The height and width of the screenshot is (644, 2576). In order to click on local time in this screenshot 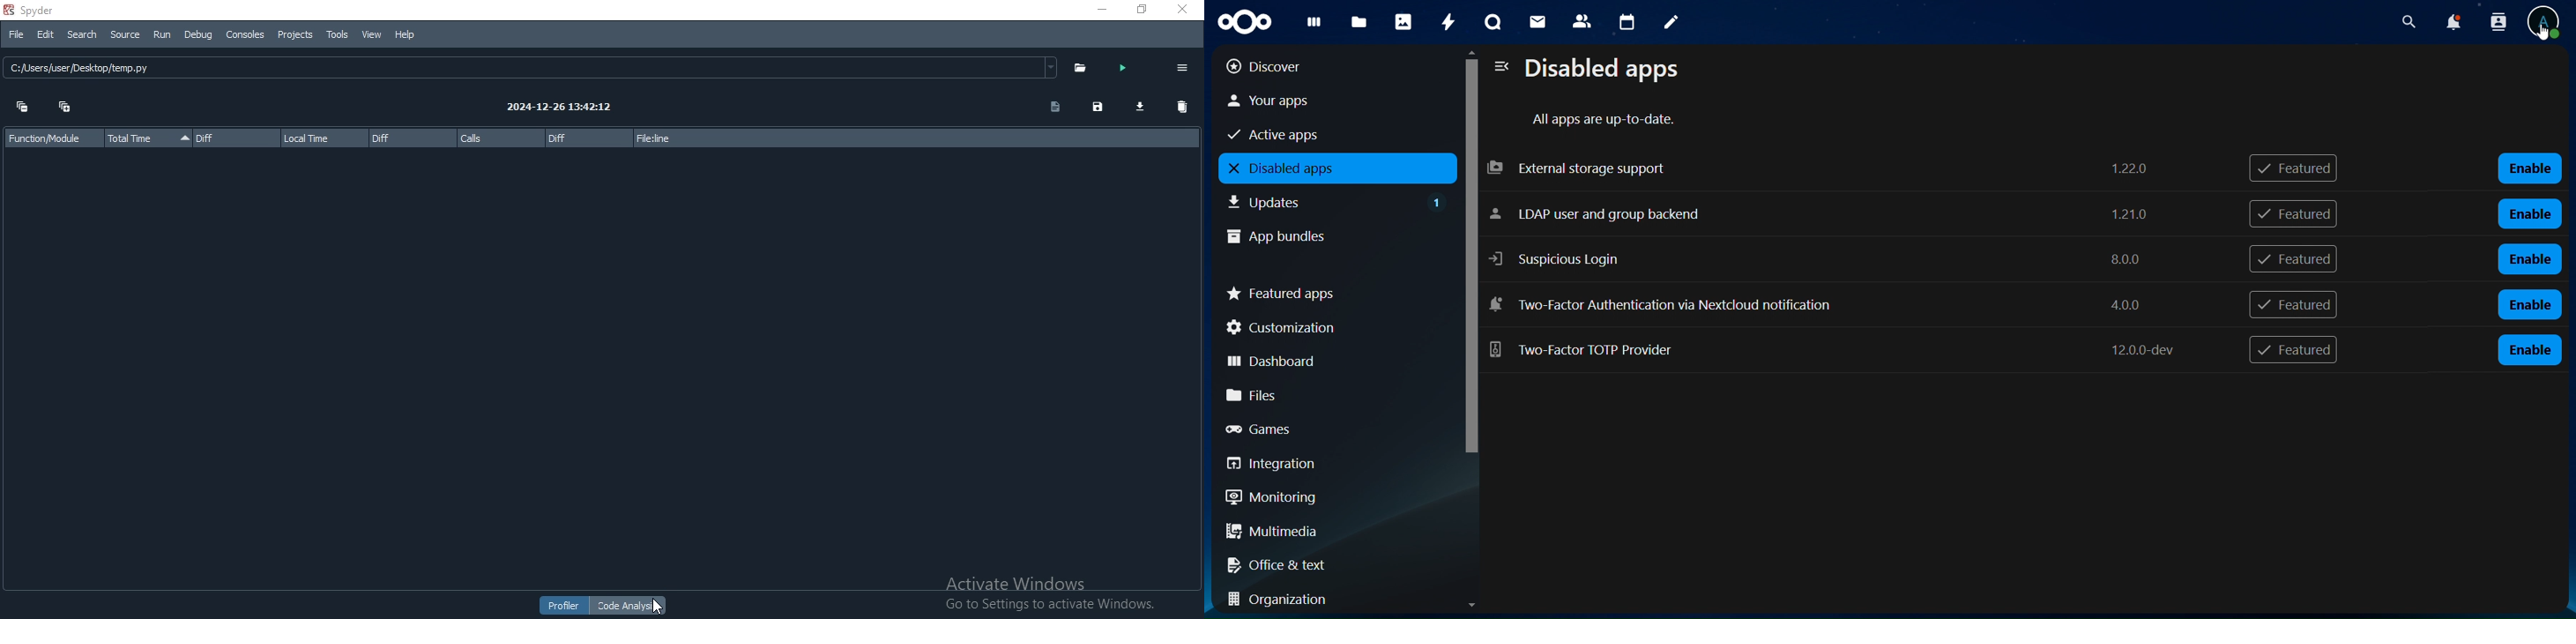, I will do `click(324, 137)`.